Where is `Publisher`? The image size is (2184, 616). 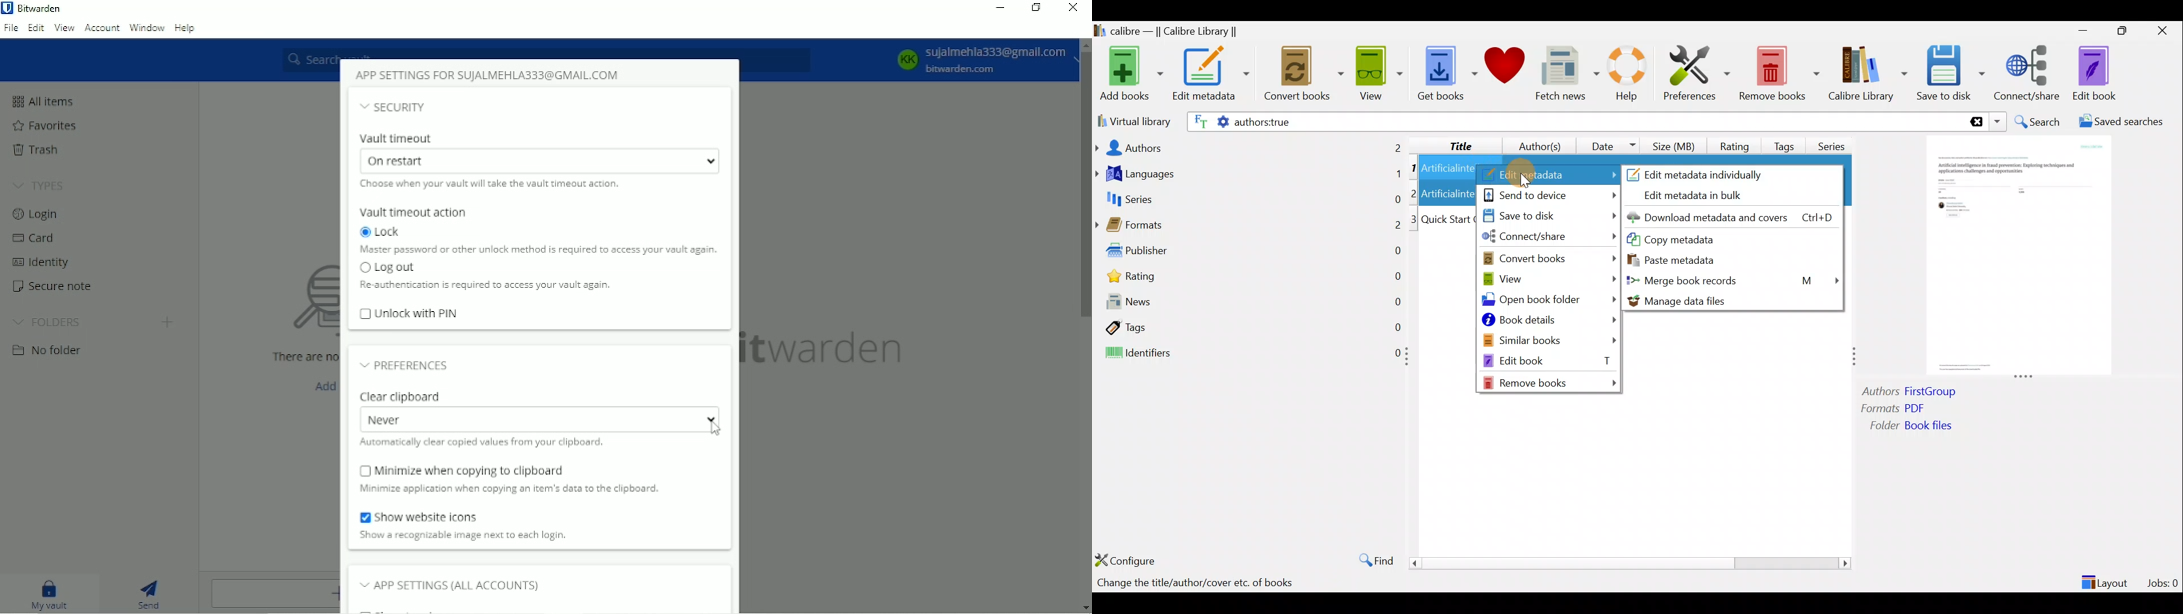
Publisher is located at coordinates (1250, 253).